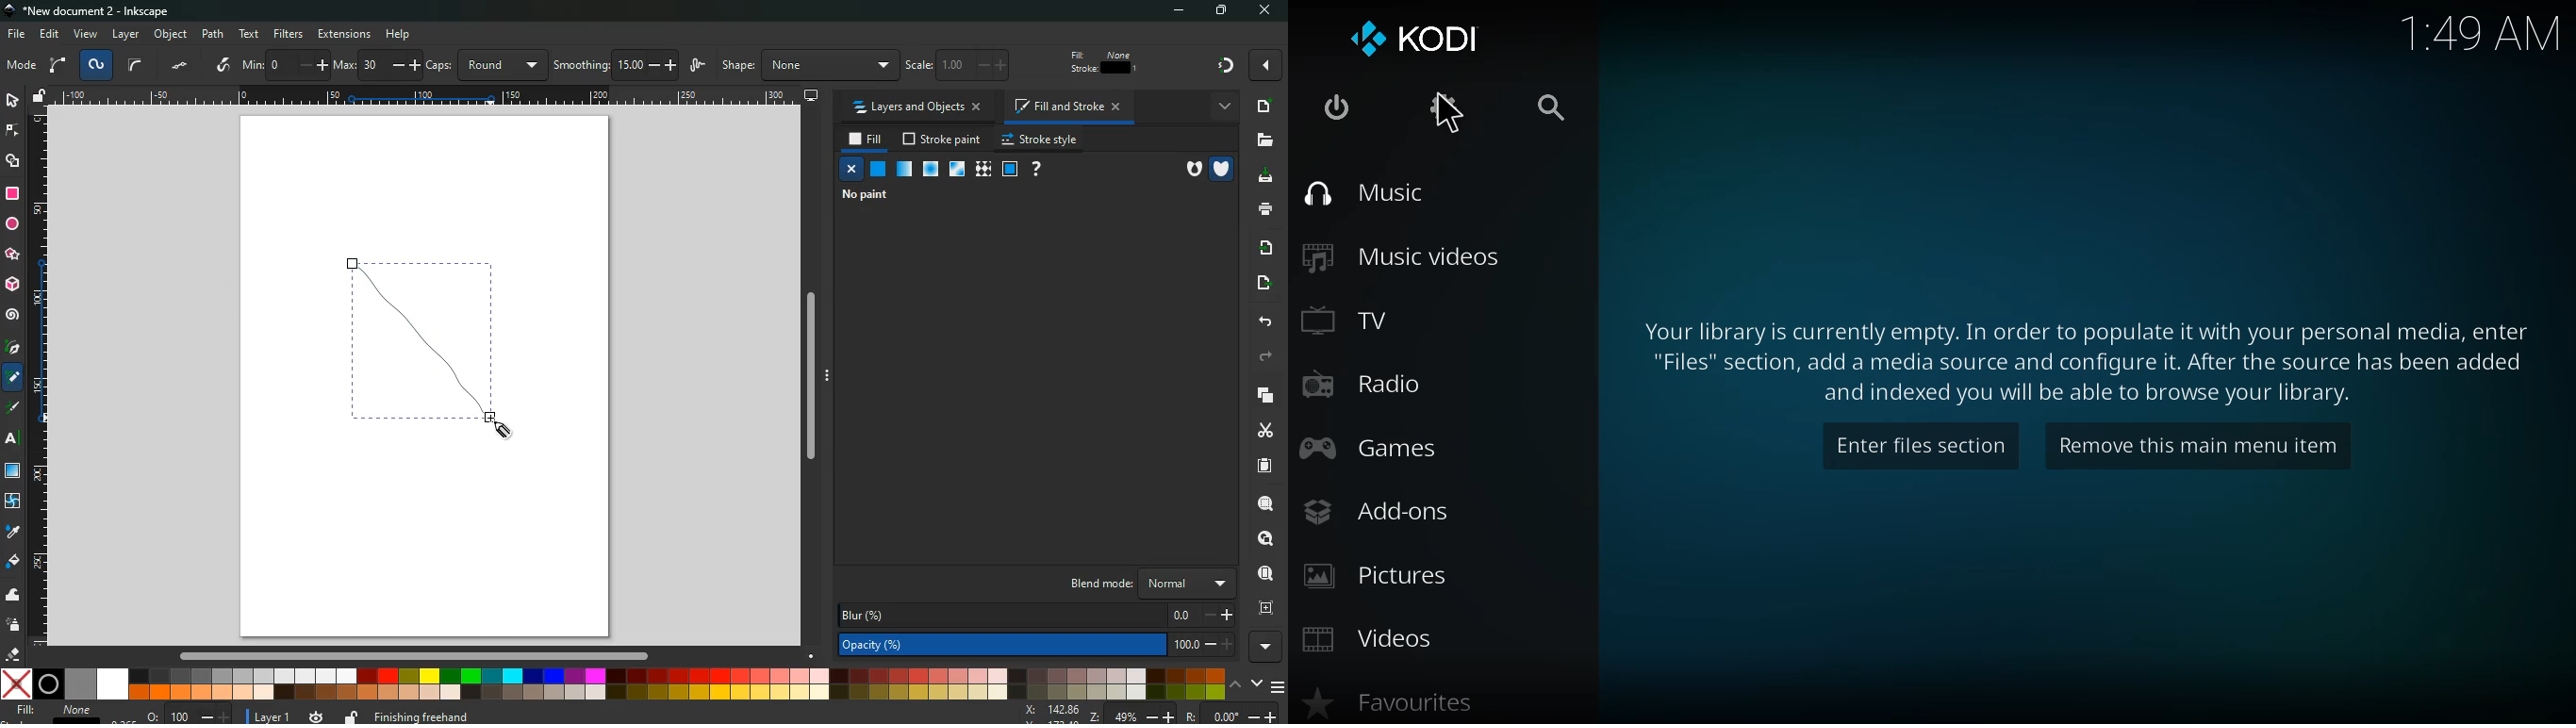 This screenshot has width=2576, height=728. What do you see at coordinates (1267, 357) in the screenshot?
I see `forward` at bounding box center [1267, 357].